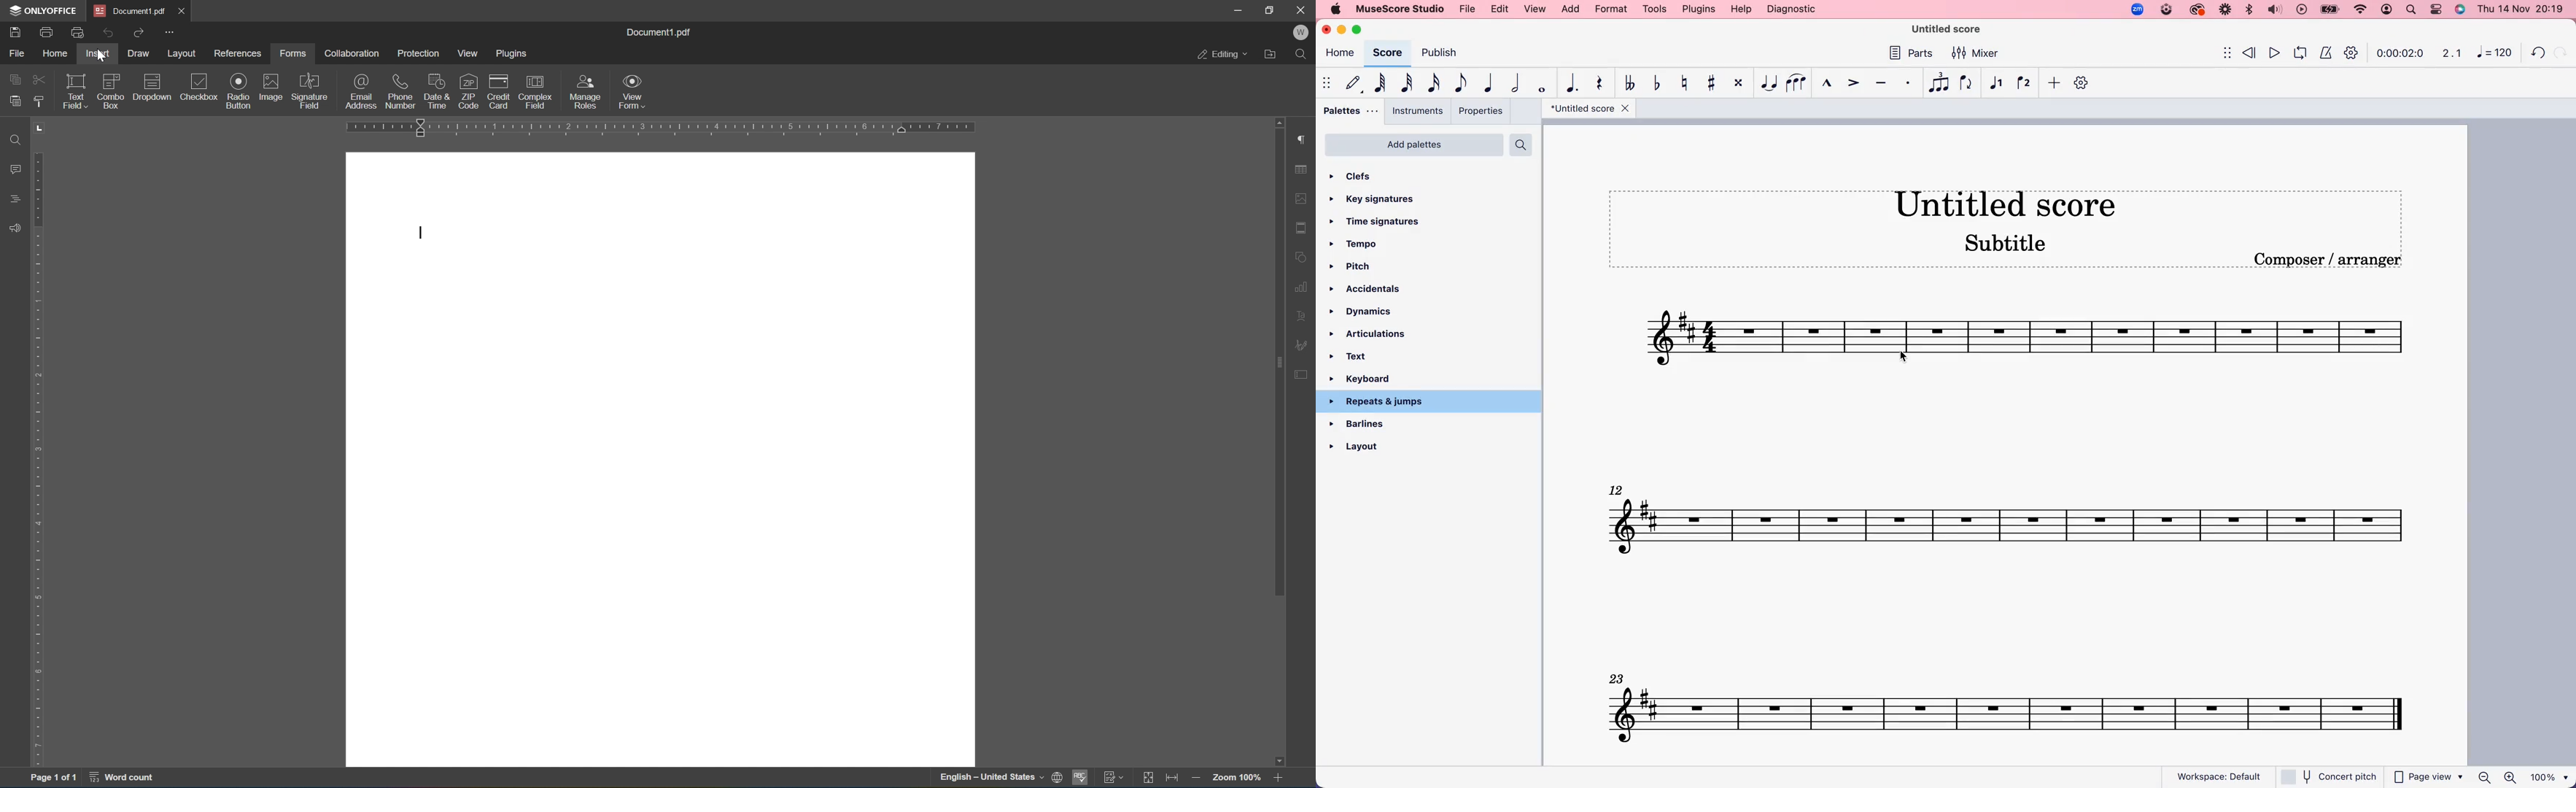  Describe the element at coordinates (2220, 52) in the screenshot. I see `move` at that location.